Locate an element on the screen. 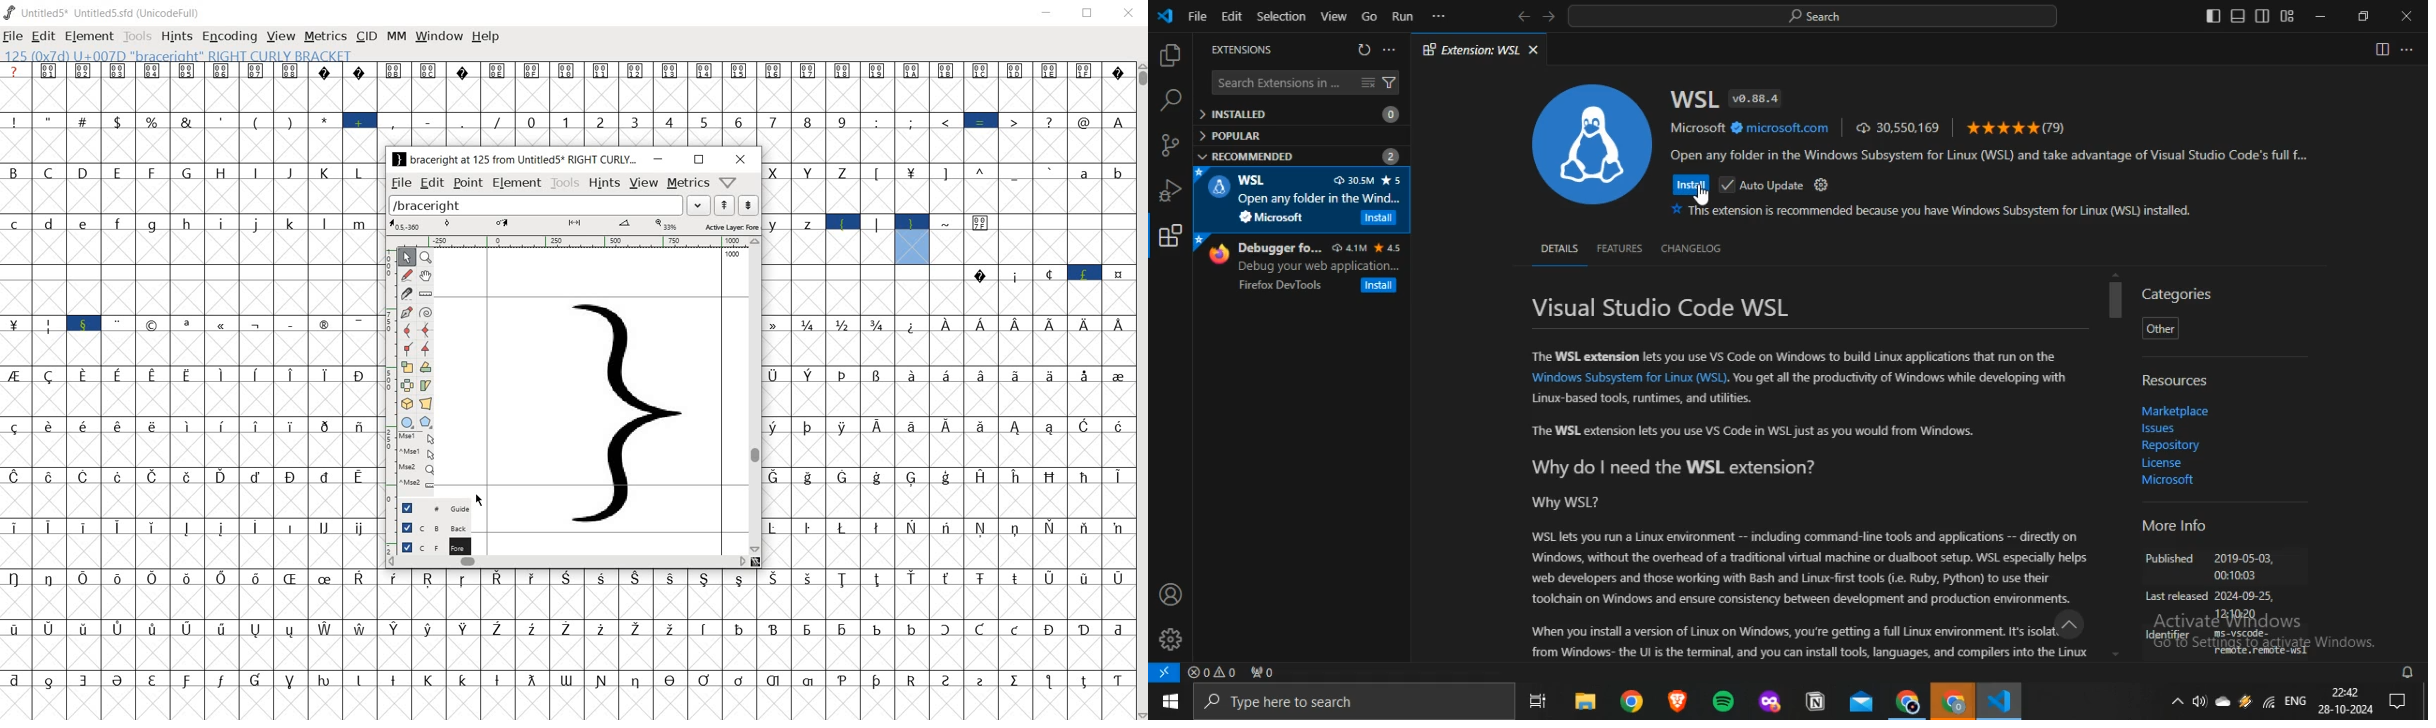 The image size is (2436, 728). Split editor is located at coordinates (2382, 49).